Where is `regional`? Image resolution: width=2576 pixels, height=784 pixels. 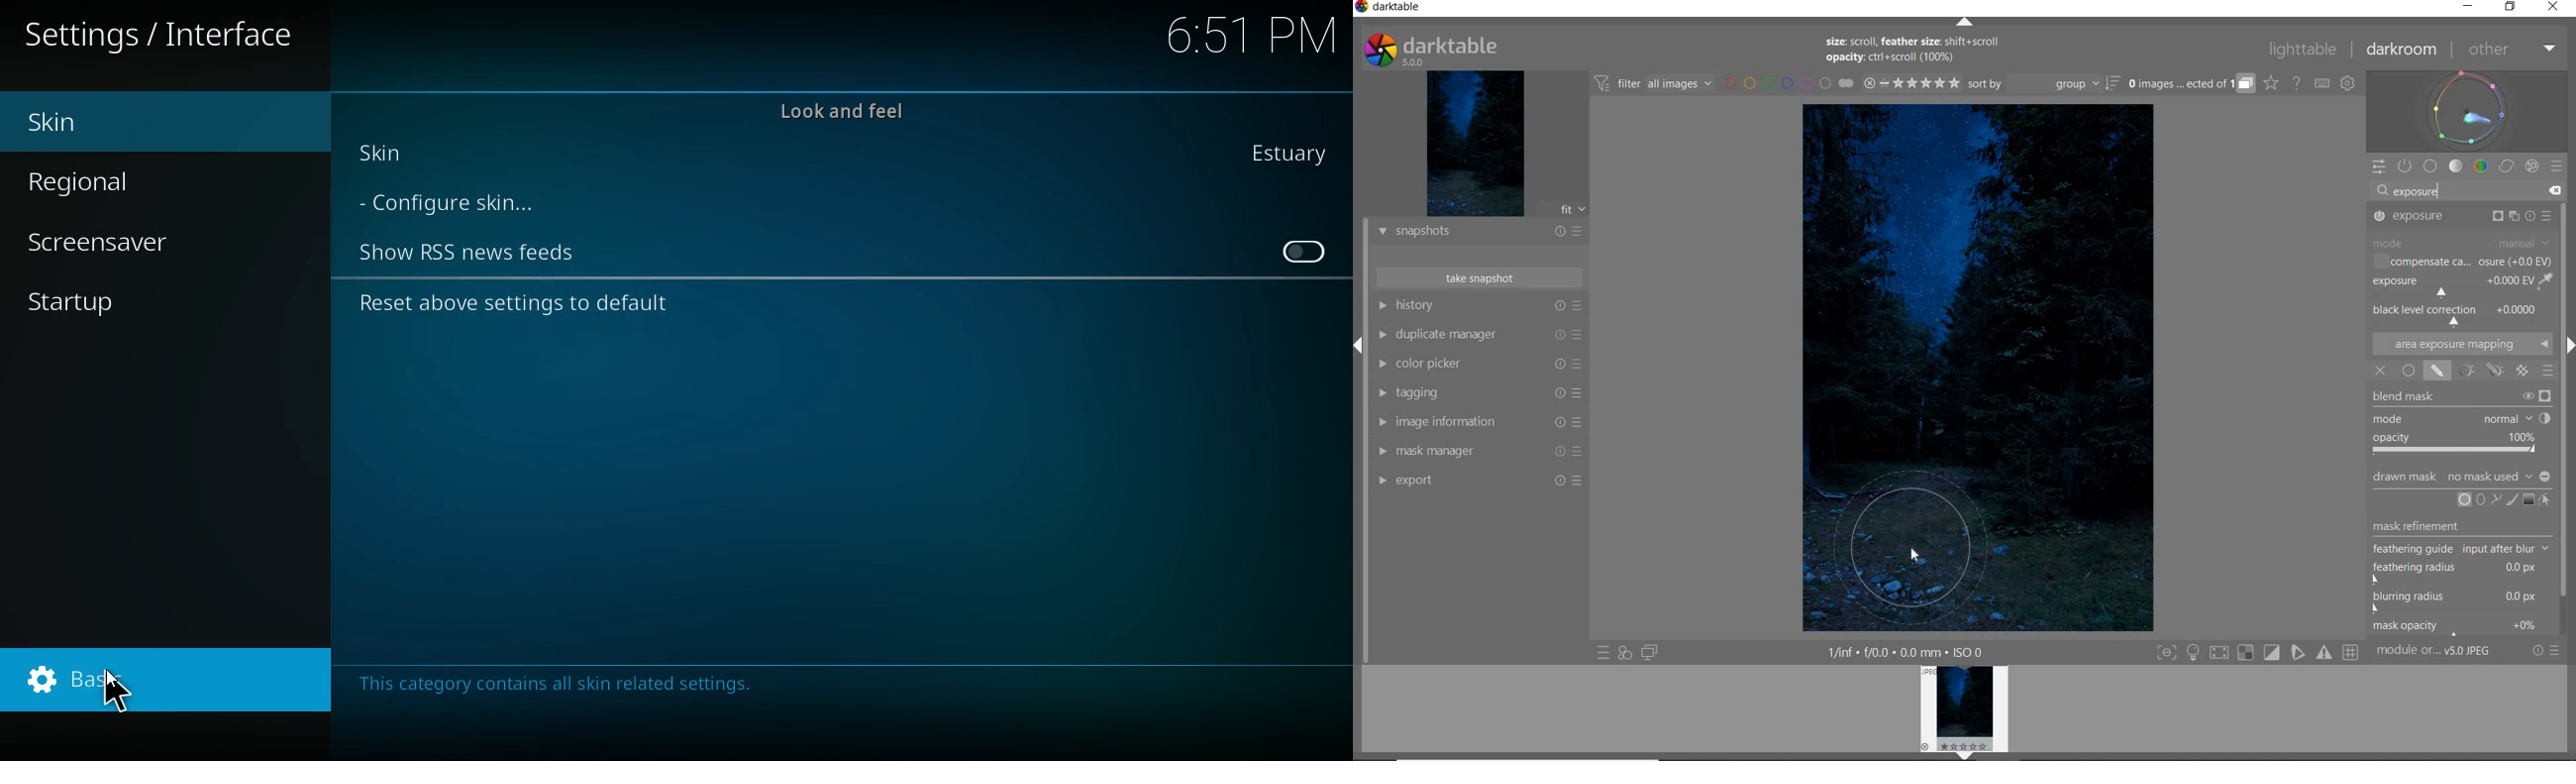 regional is located at coordinates (142, 183).